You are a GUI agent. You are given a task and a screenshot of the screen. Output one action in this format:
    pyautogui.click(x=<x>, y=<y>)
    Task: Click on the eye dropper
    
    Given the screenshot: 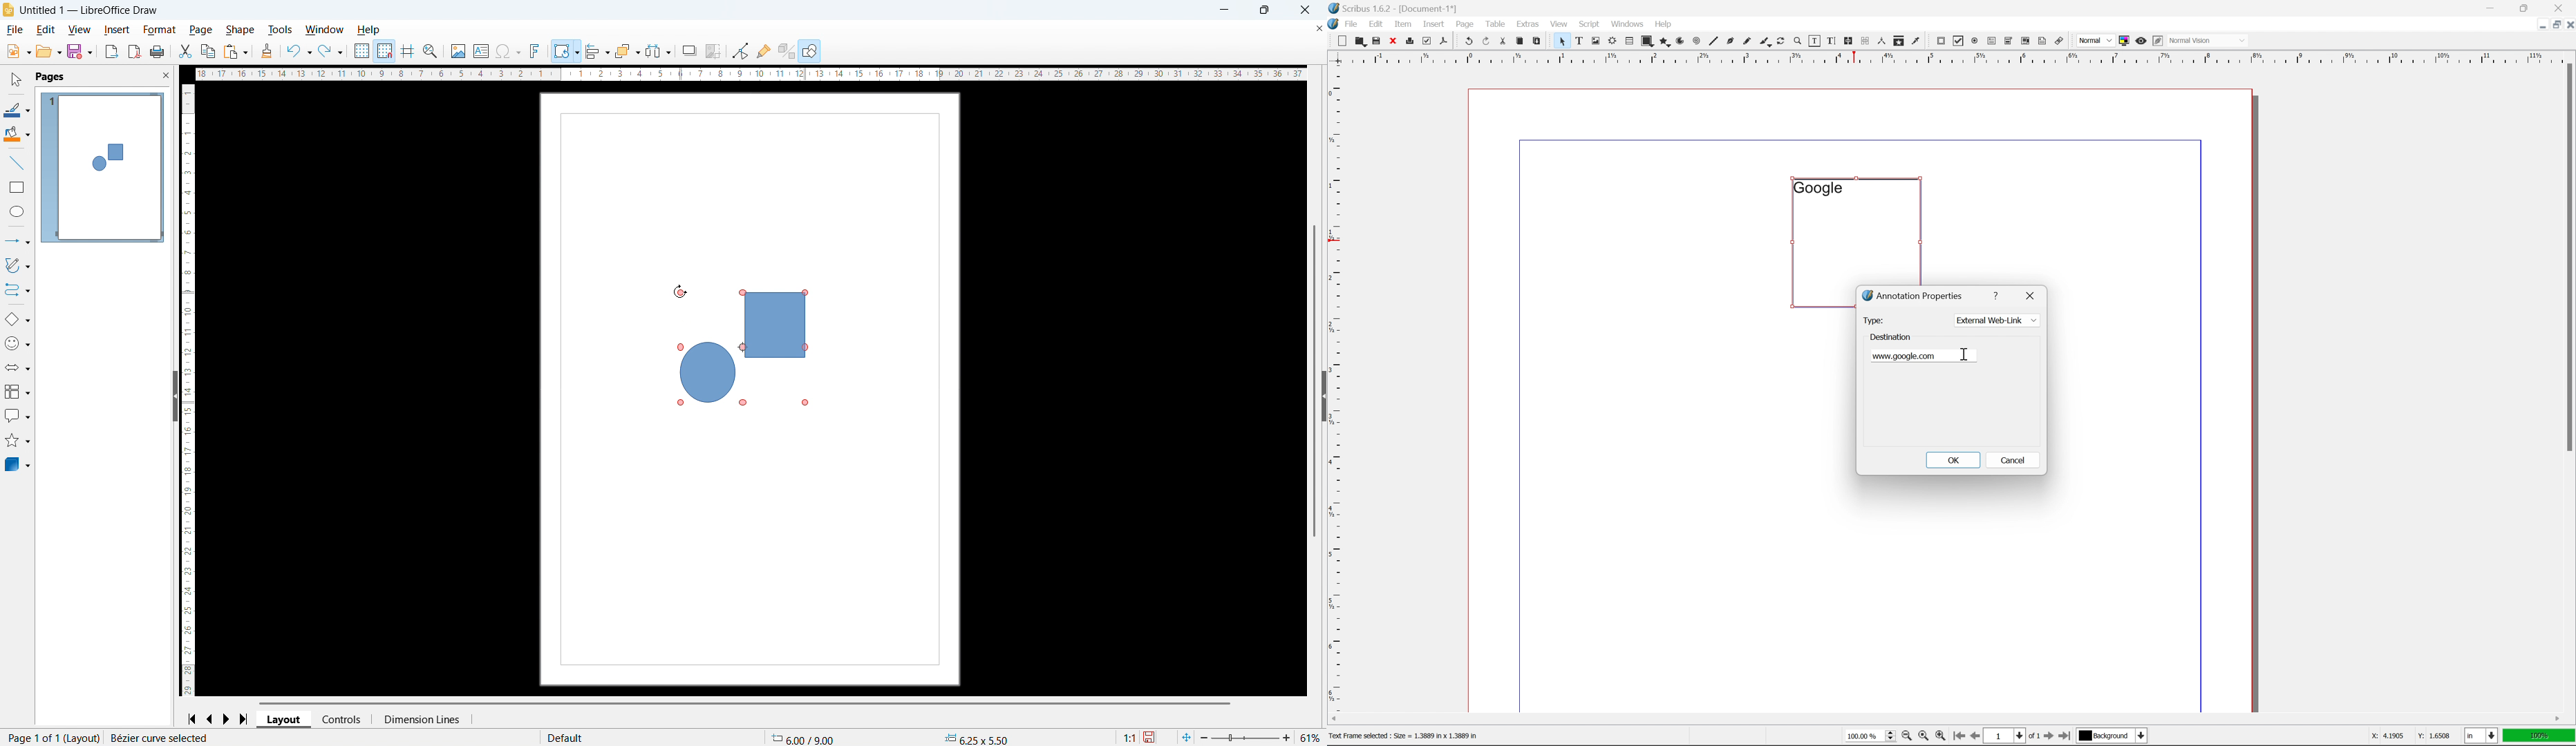 What is the action you would take?
    pyautogui.click(x=1916, y=40)
    